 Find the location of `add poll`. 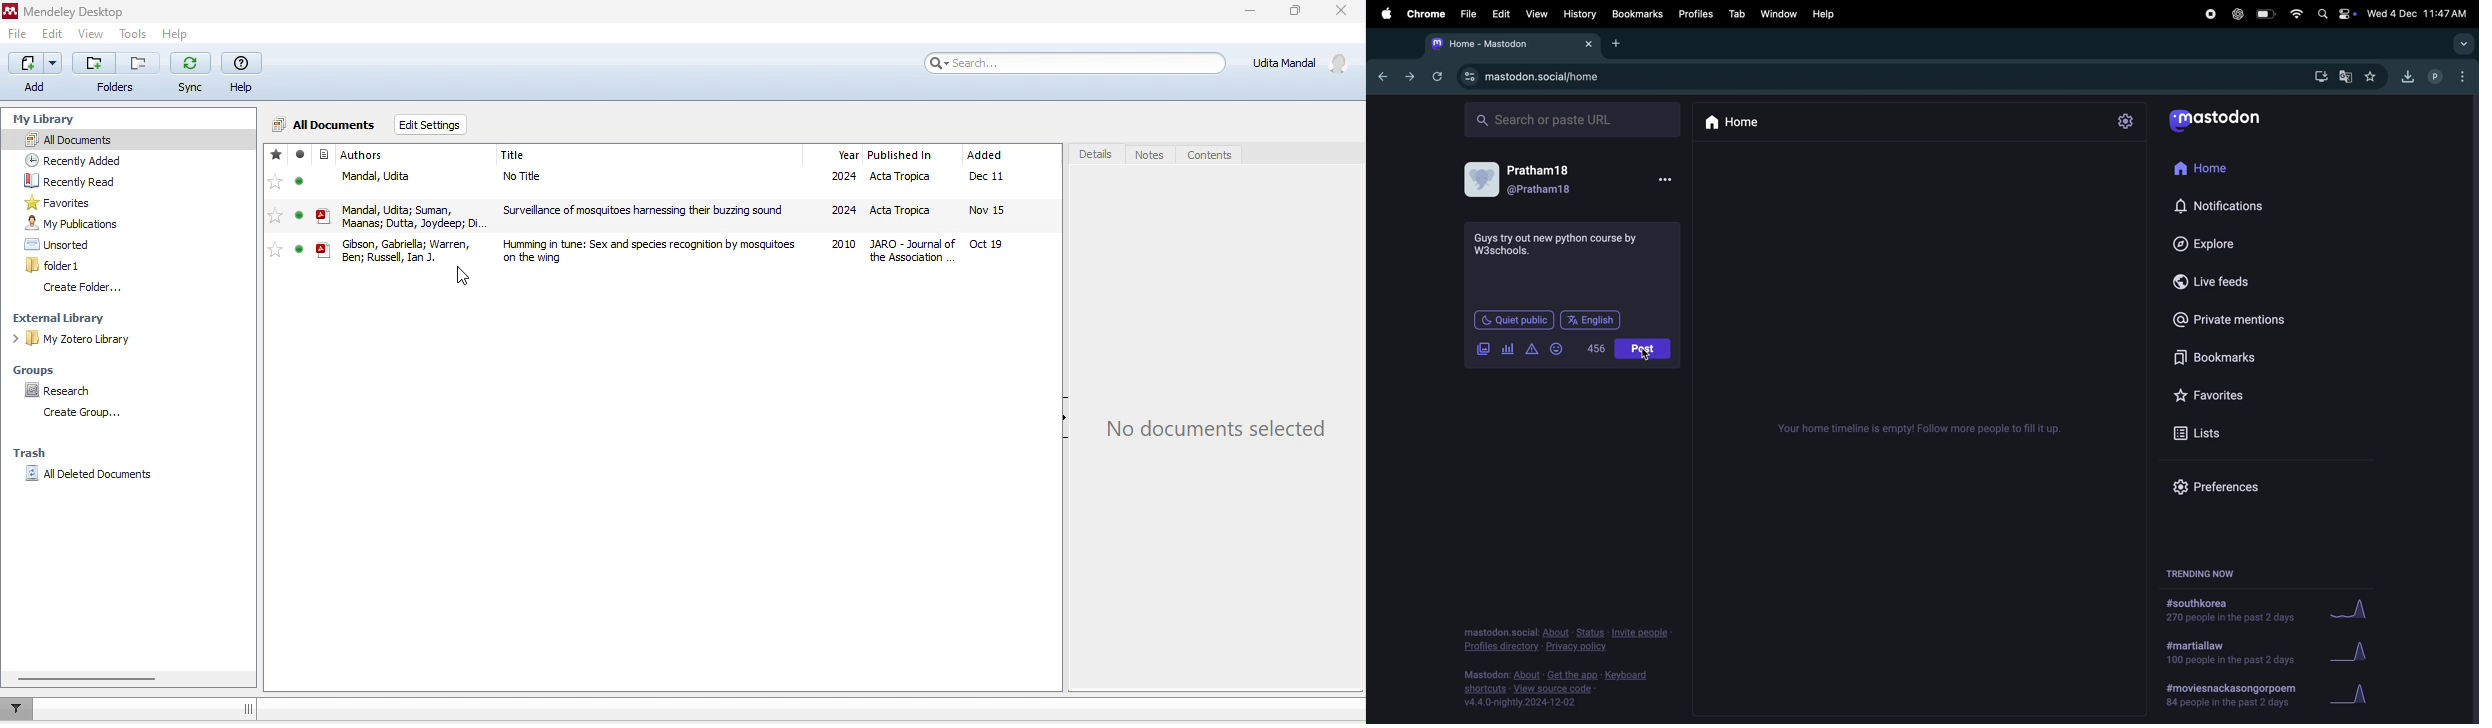

add poll is located at coordinates (1509, 348).